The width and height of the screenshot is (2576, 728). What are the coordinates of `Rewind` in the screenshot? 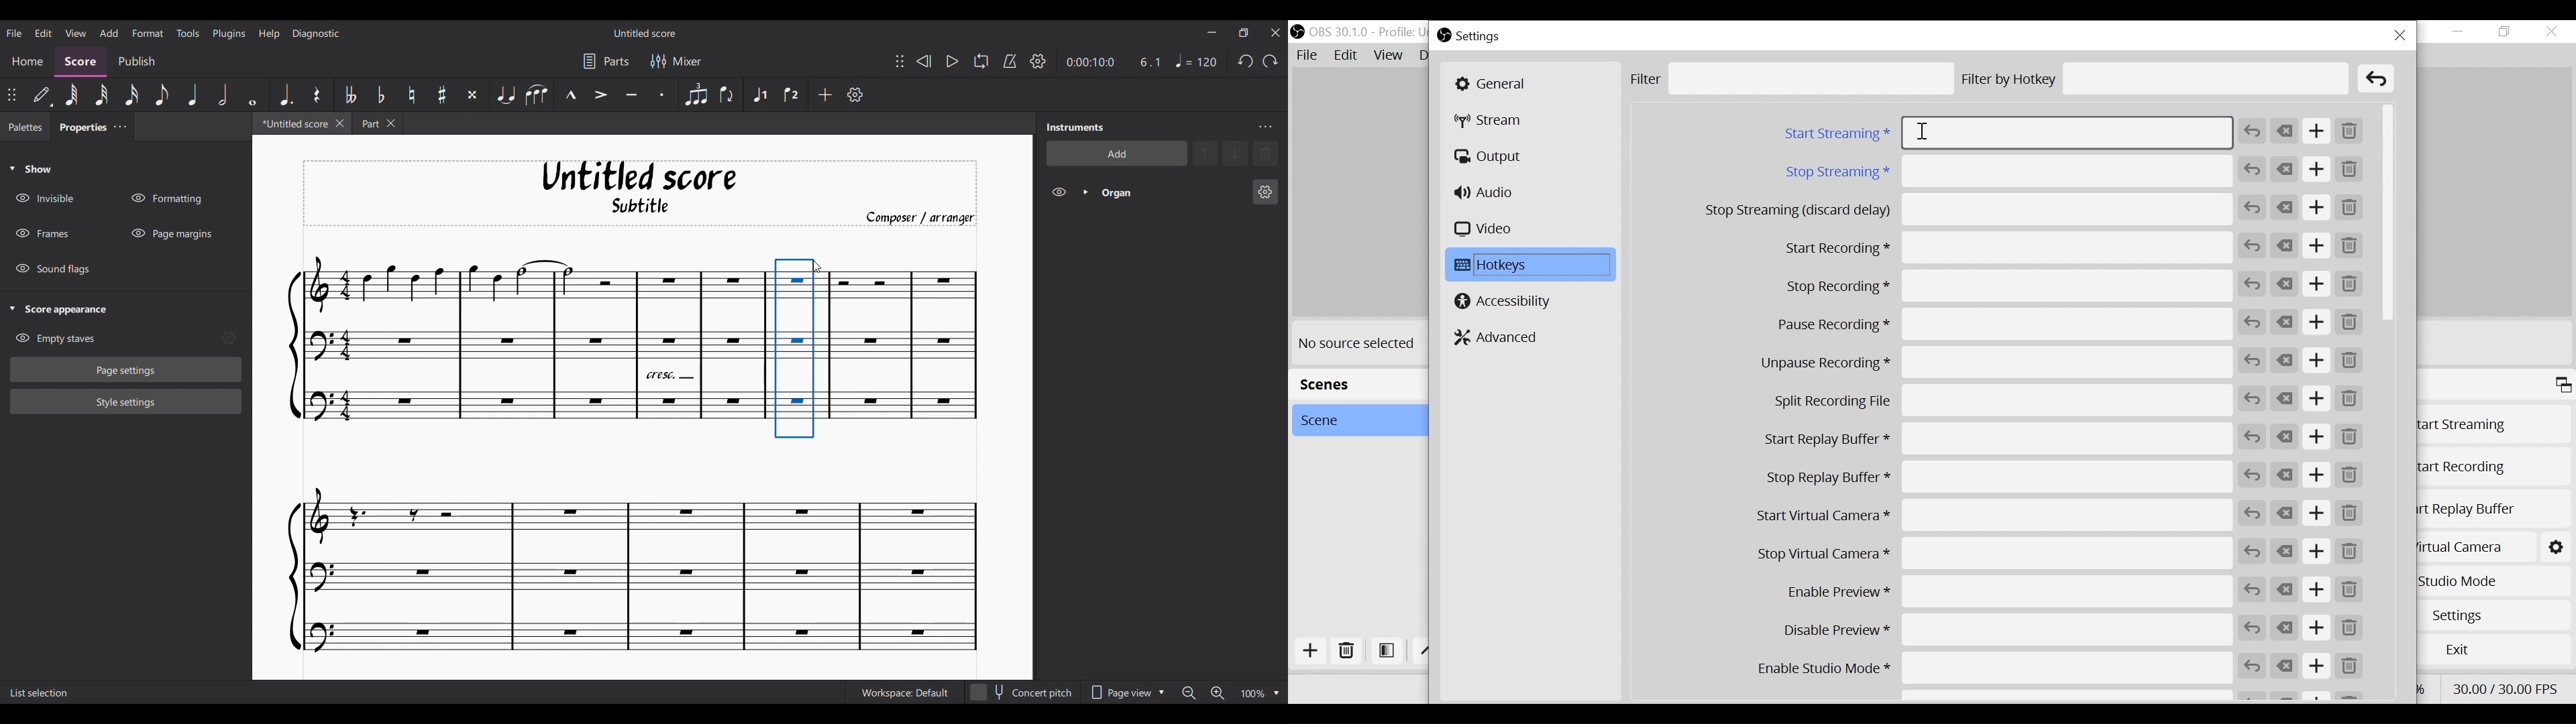 It's located at (924, 61).